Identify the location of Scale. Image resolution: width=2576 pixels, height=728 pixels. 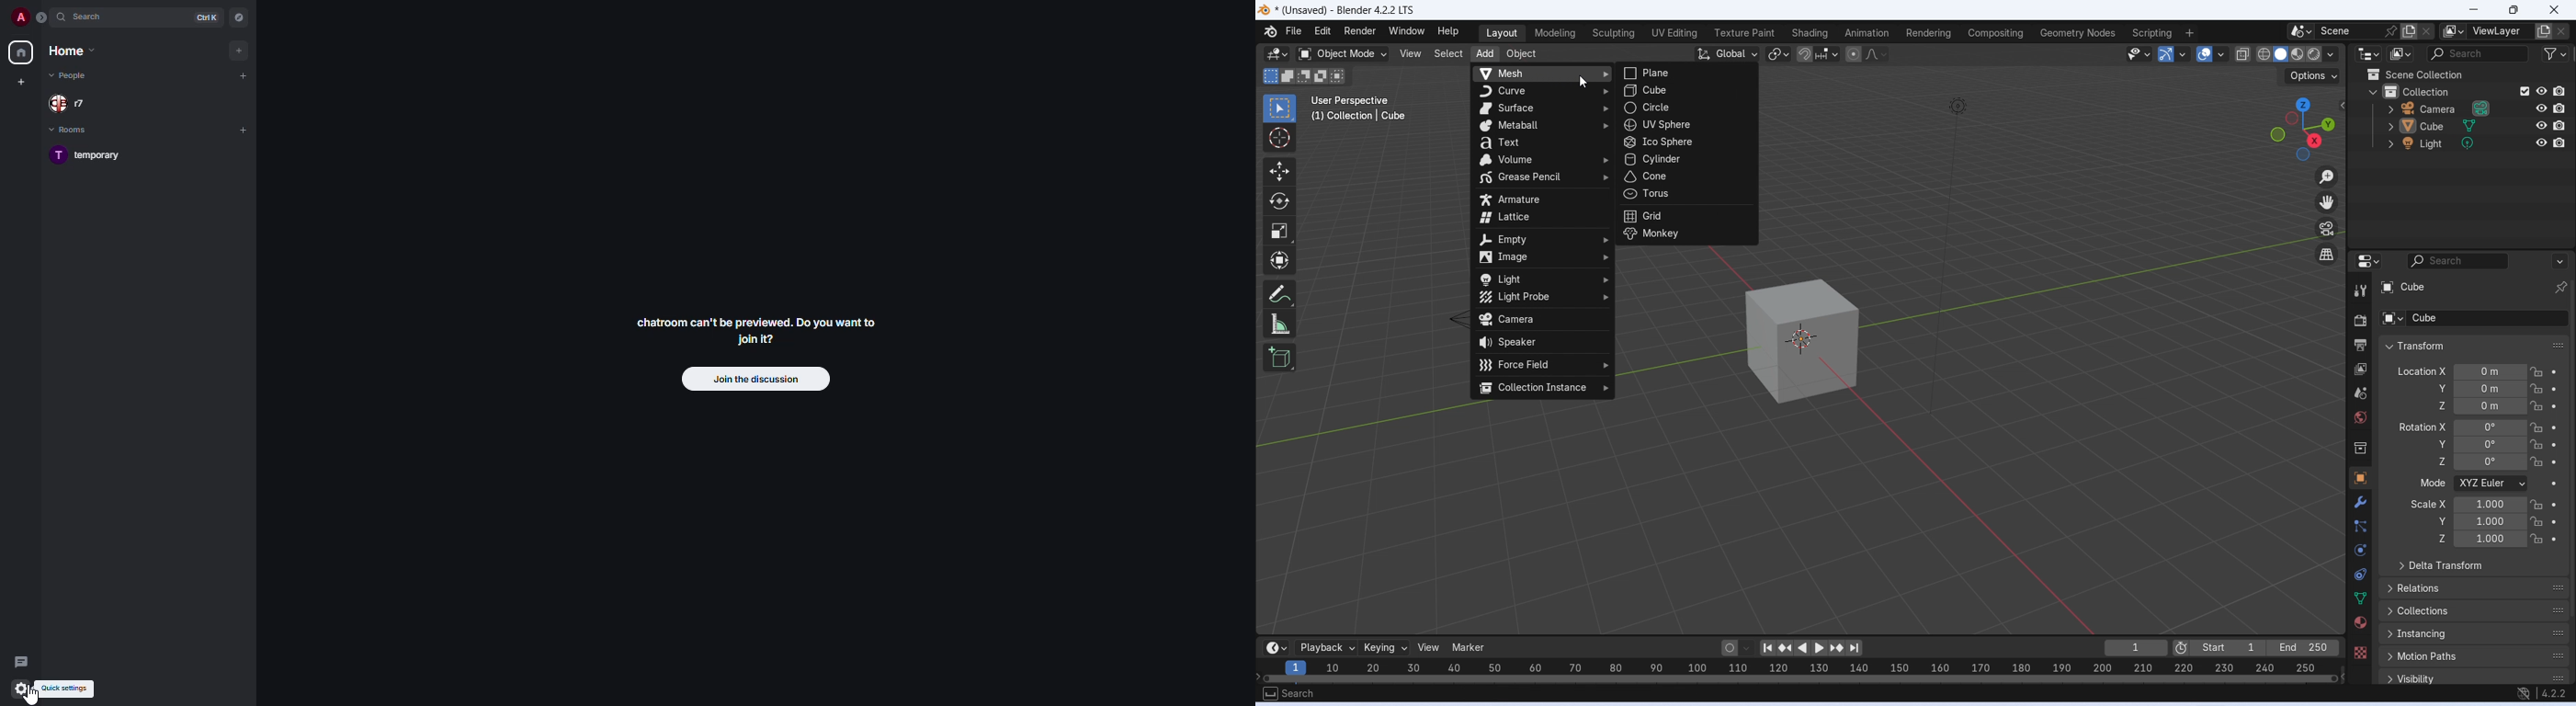
(1279, 231).